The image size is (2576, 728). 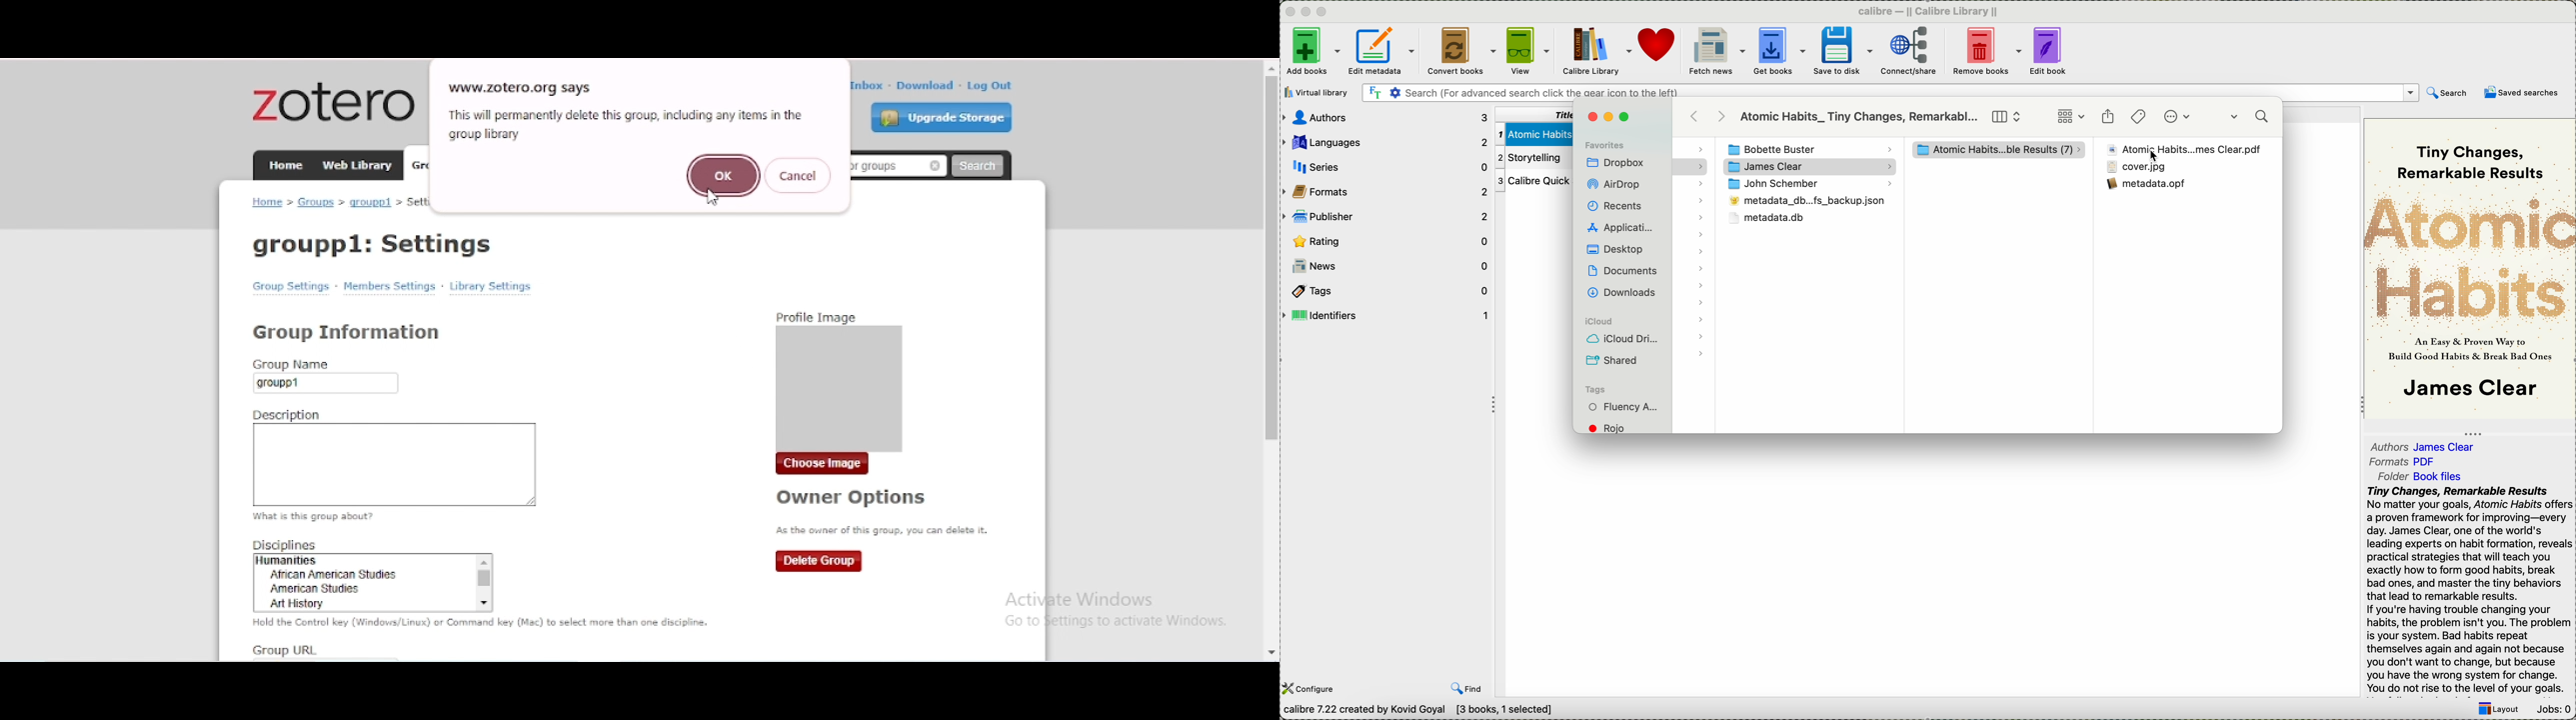 What do you see at coordinates (357, 164) in the screenshot?
I see `web library` at bounding box center [357, 164].